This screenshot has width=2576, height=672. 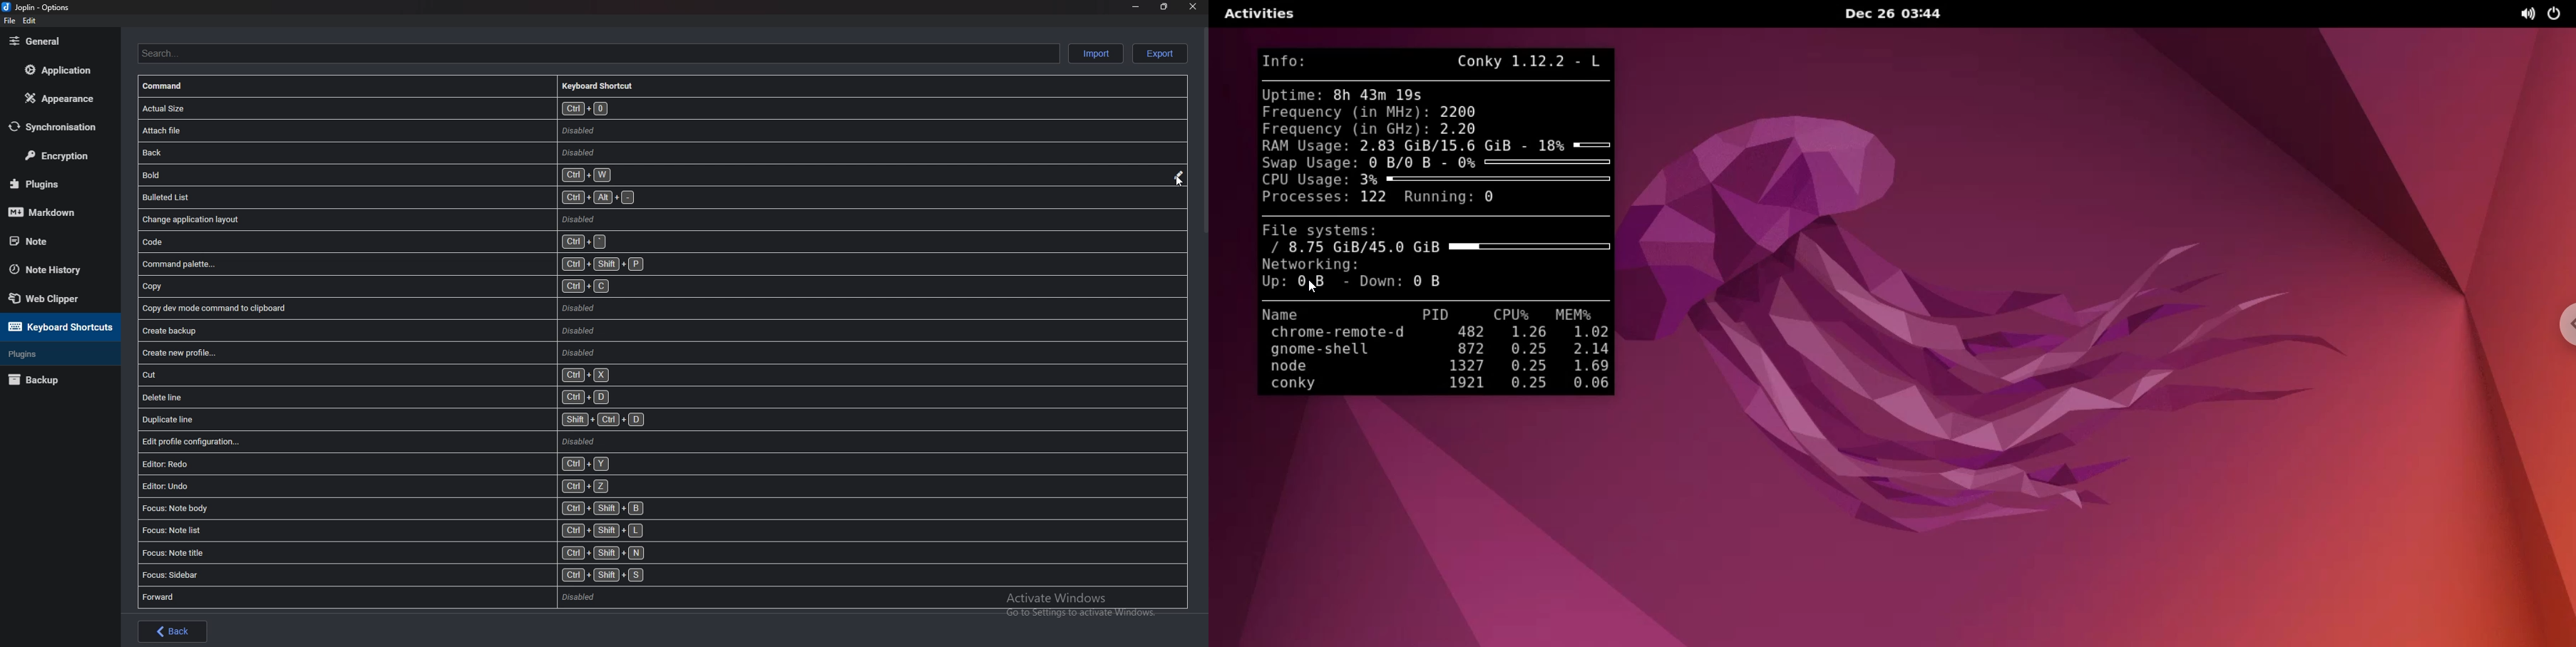 I want to click on Attach file, so click(x=503, y=130).